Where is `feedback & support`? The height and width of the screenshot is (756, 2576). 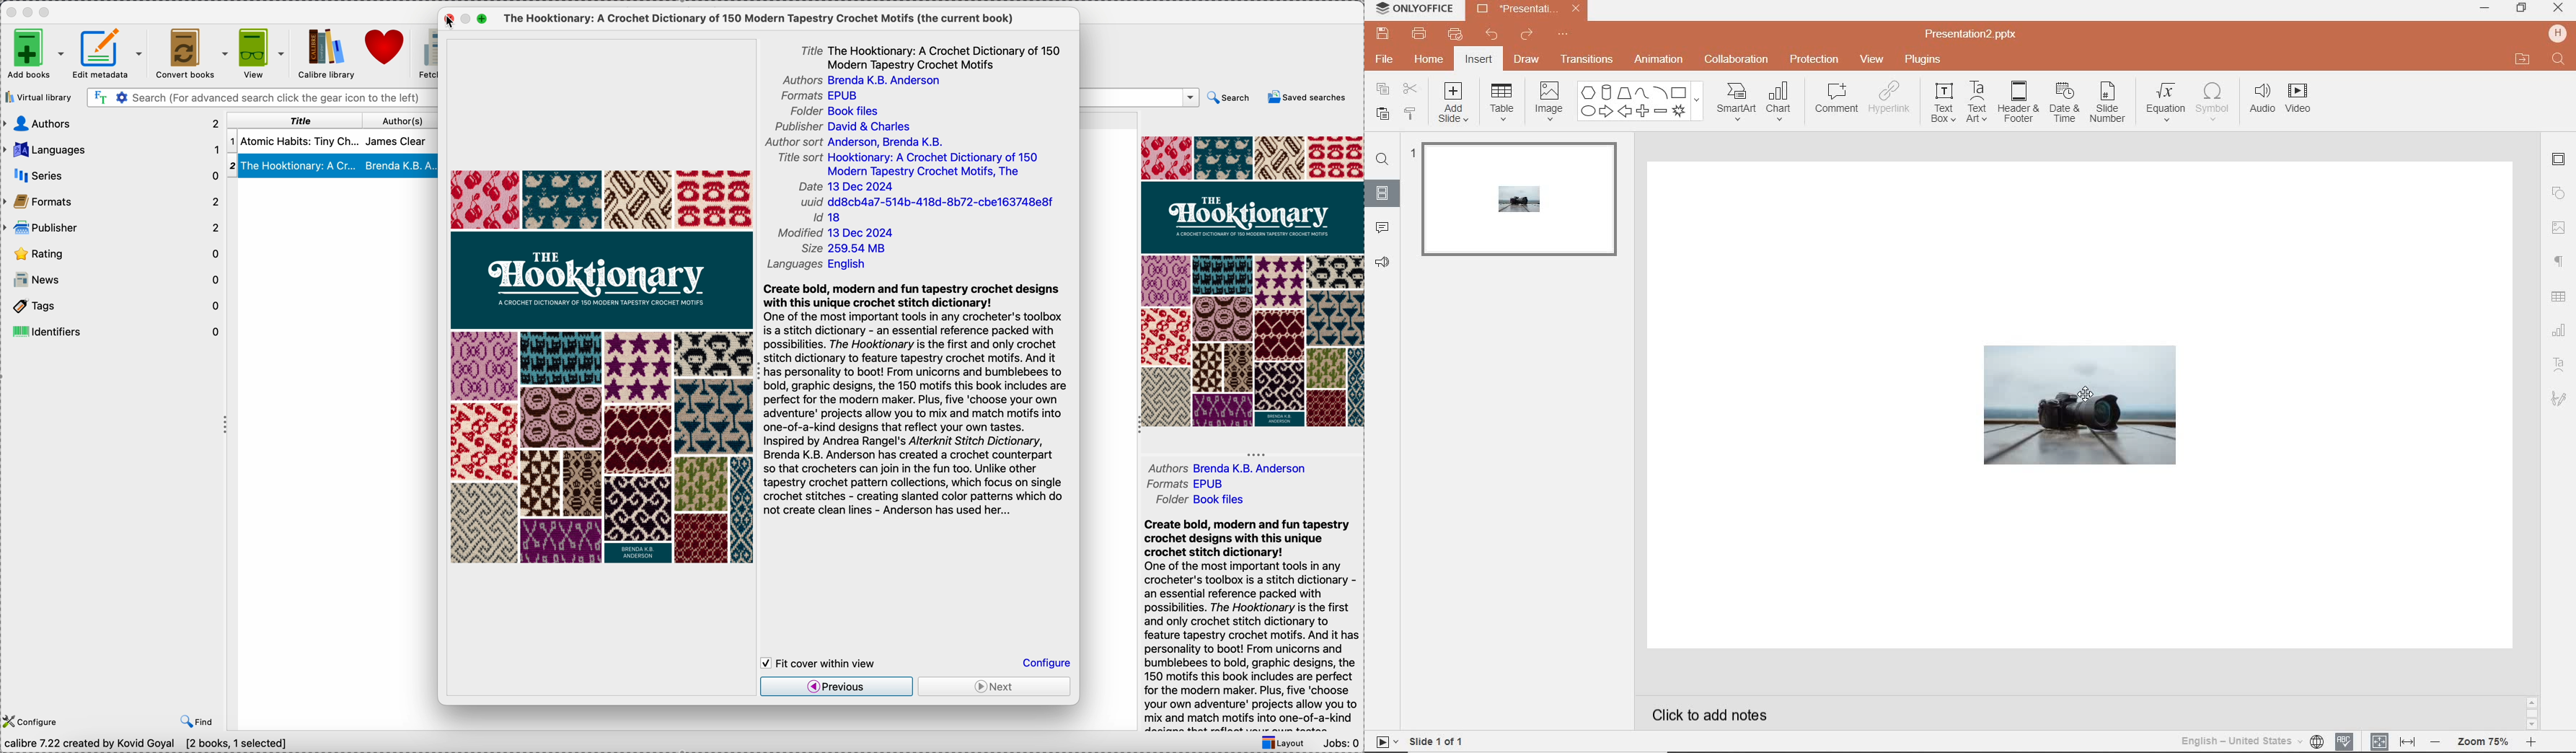 feedback & support is located at coordinates (1382, 263).